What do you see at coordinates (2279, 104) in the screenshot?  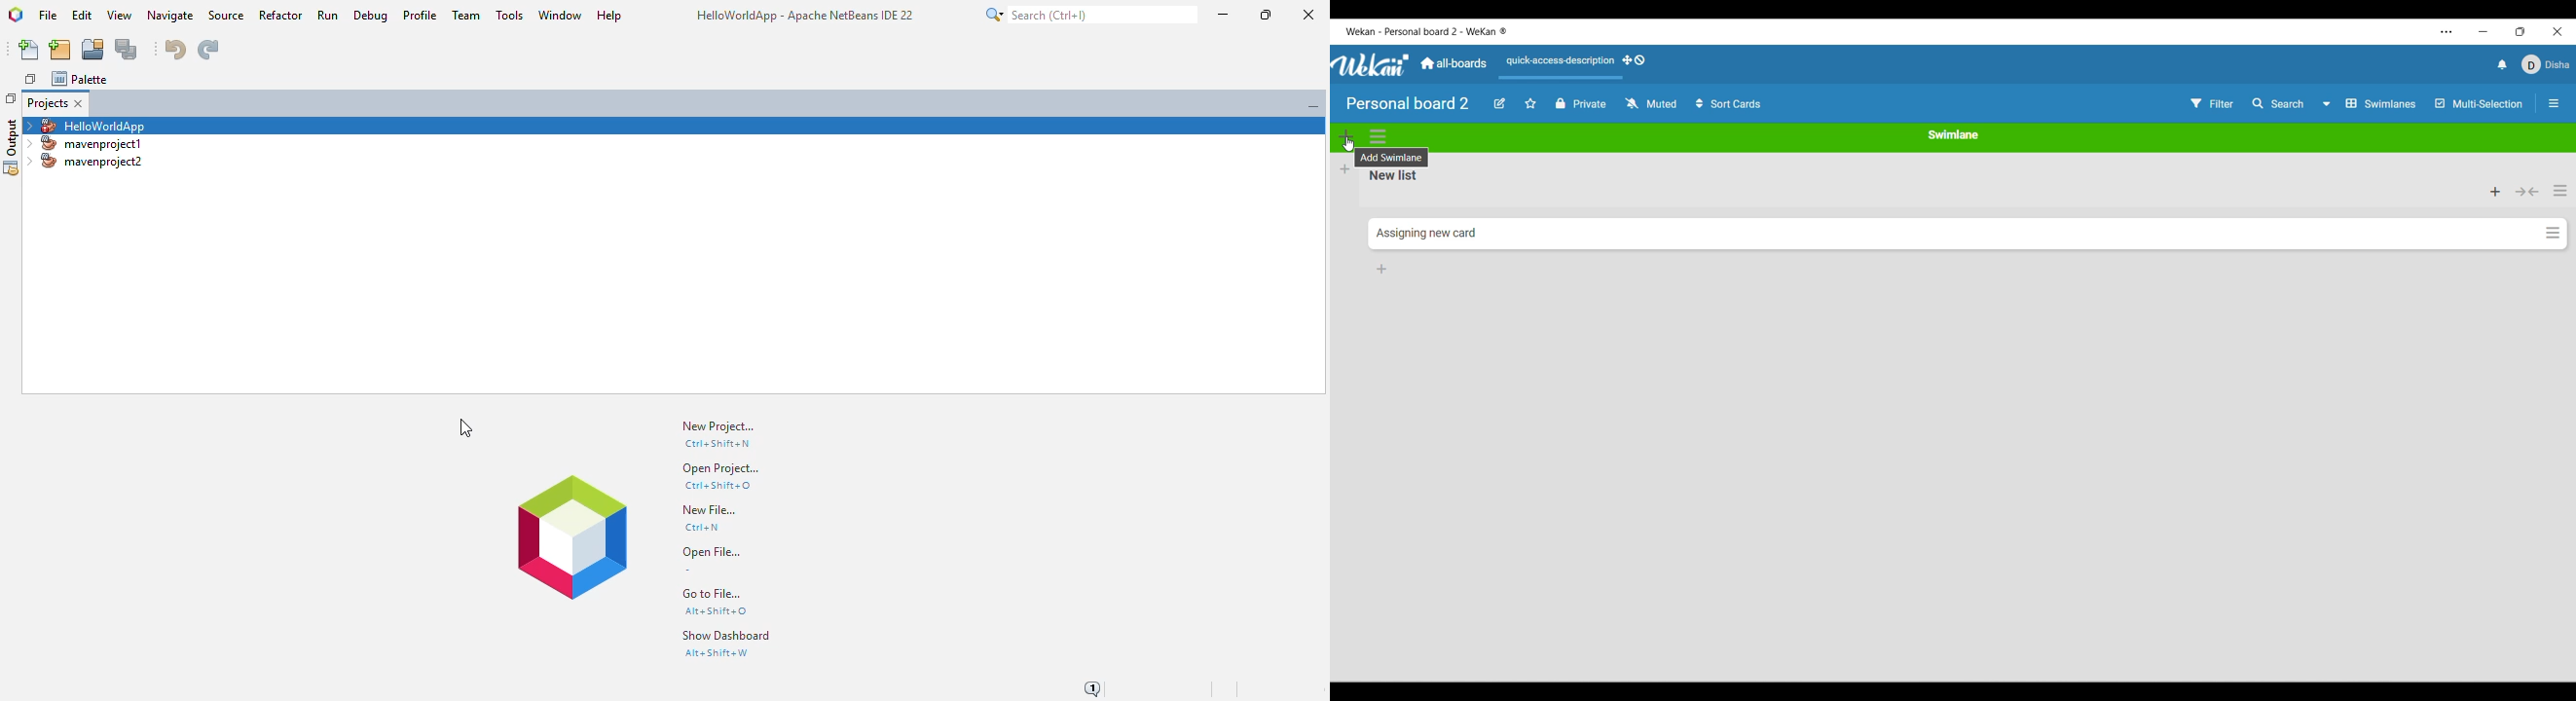 I see `Search` at bounding box center [2279, 104].